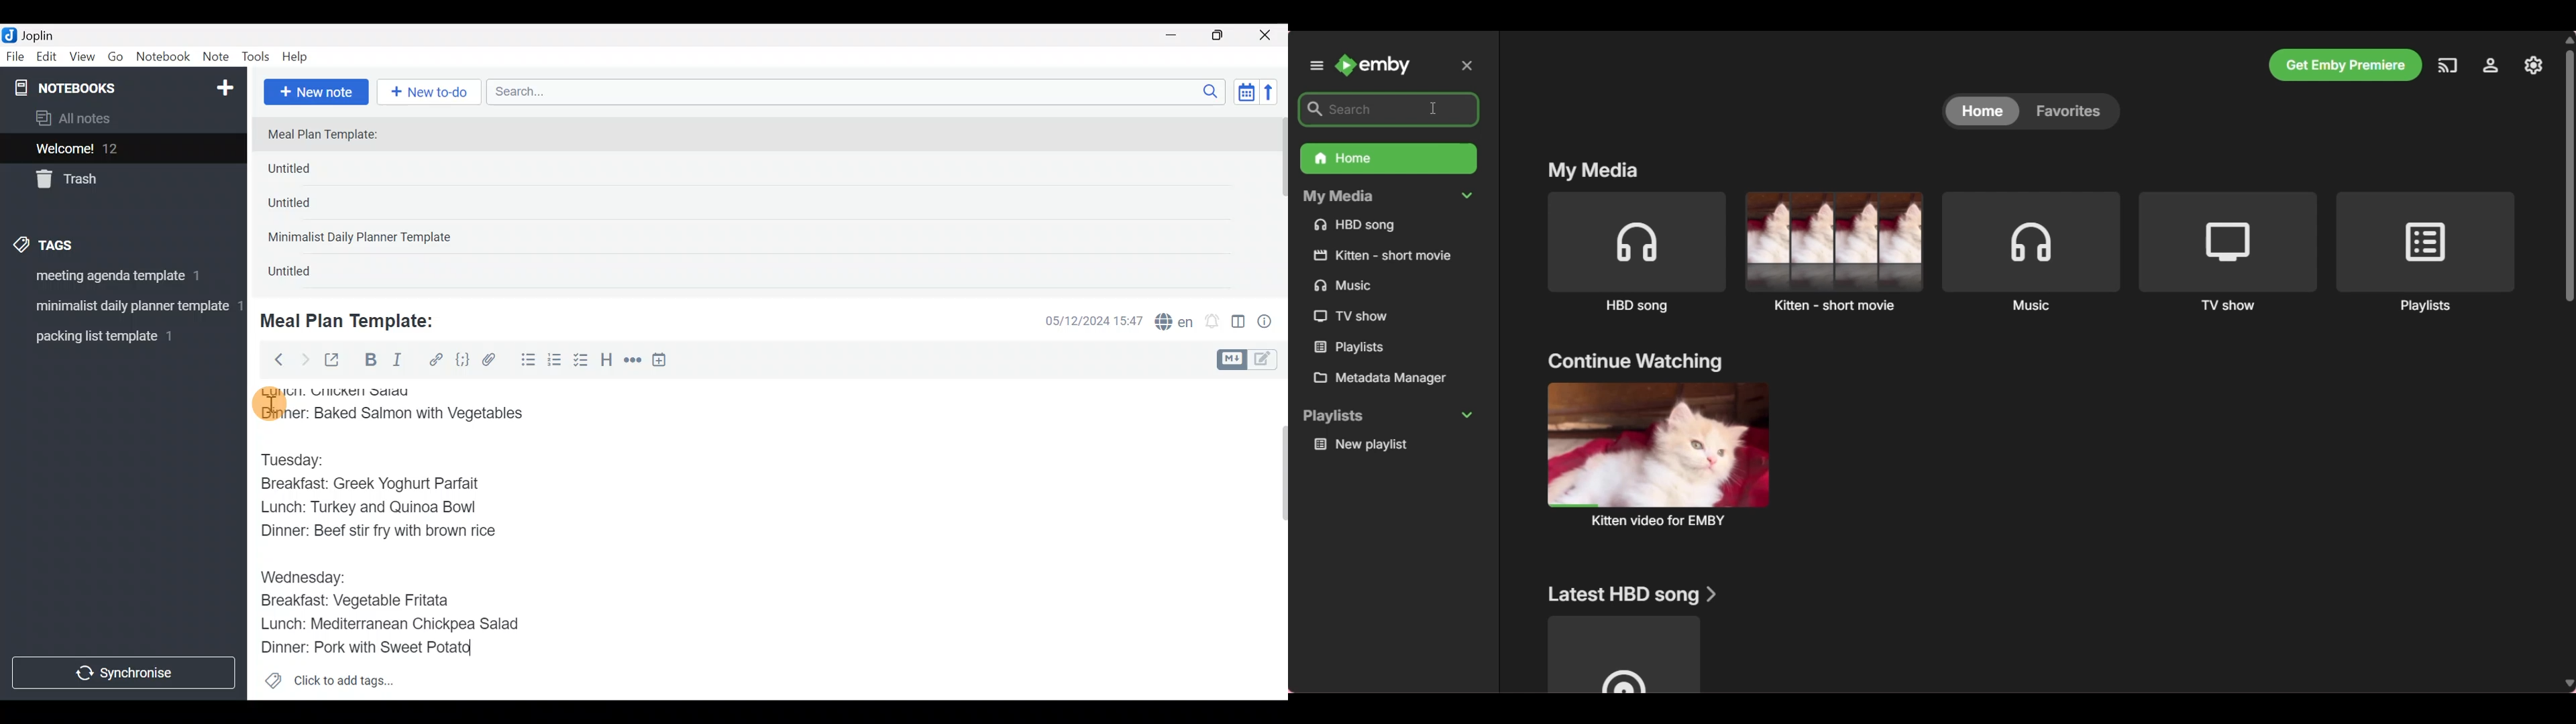 The height and width of the screenshot is (728, 2576). I want to click on New to-do, so click(432, 93).